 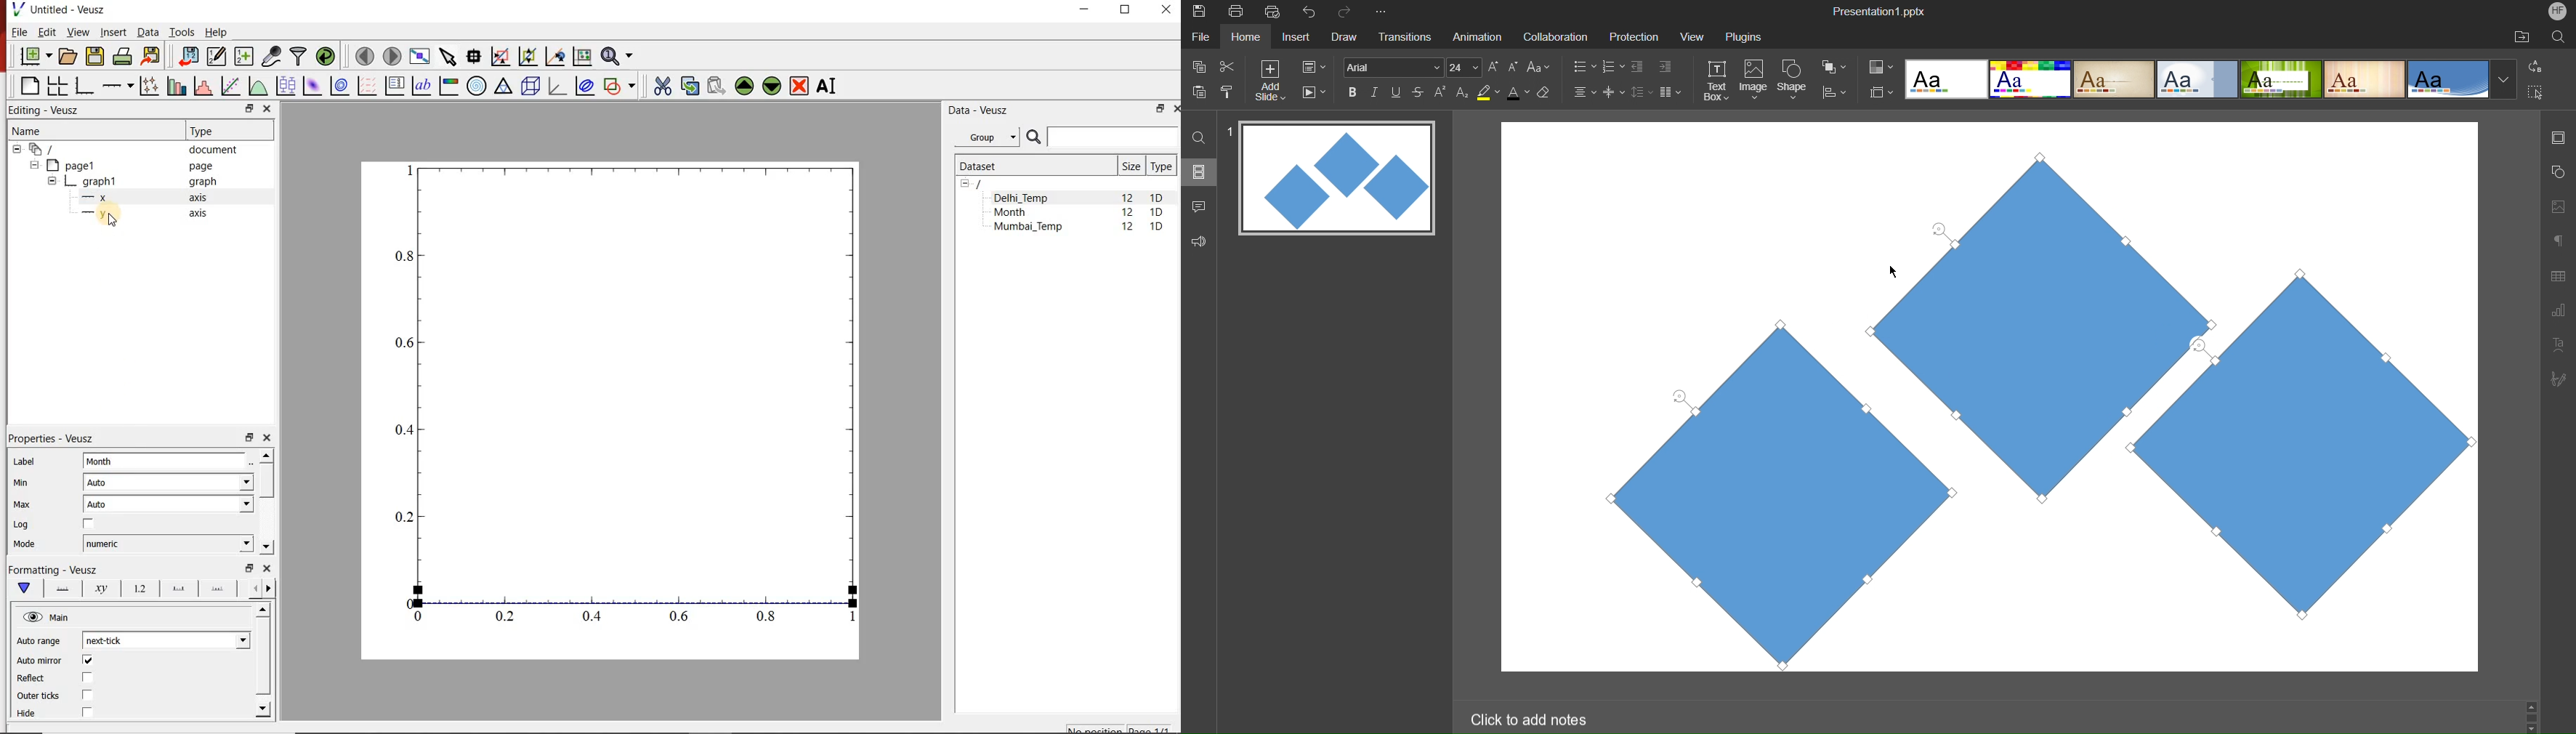 What do you see at coordinates (1200, 137) in the screenshot?
I see `search` at bounding box center [1200, 137].